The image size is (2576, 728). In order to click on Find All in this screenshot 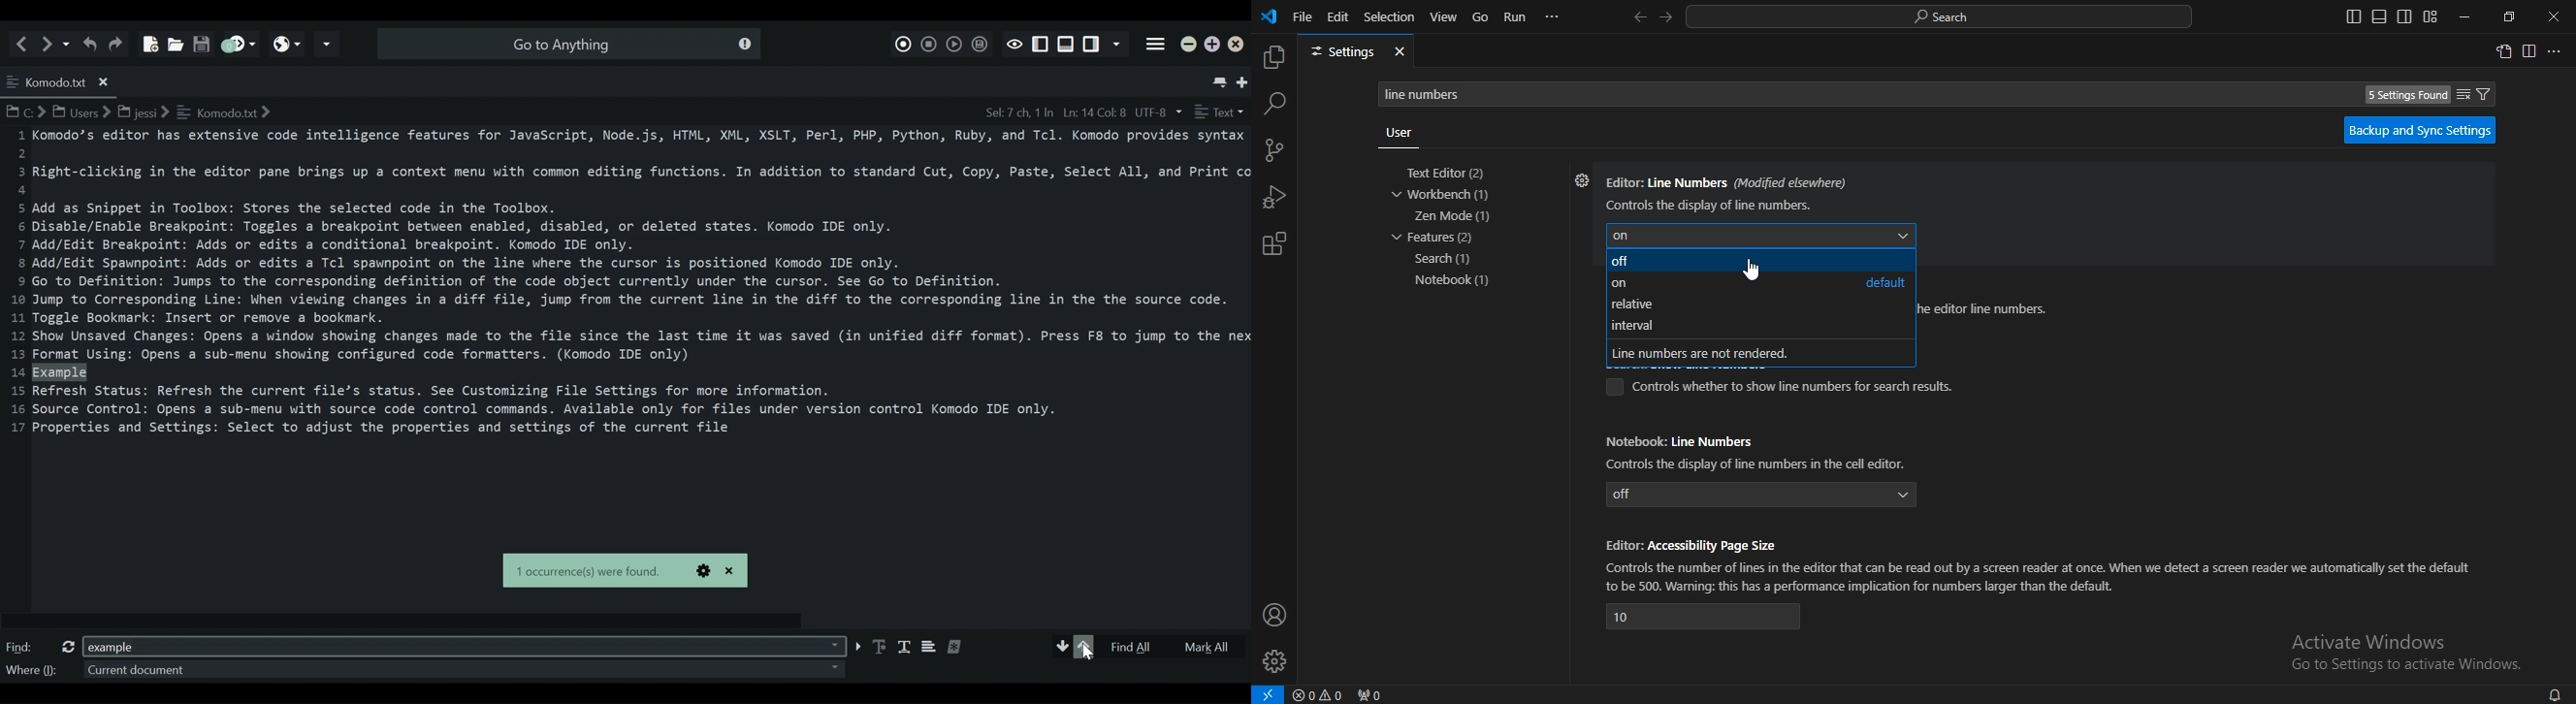, I will do `click(1140, 647)`.